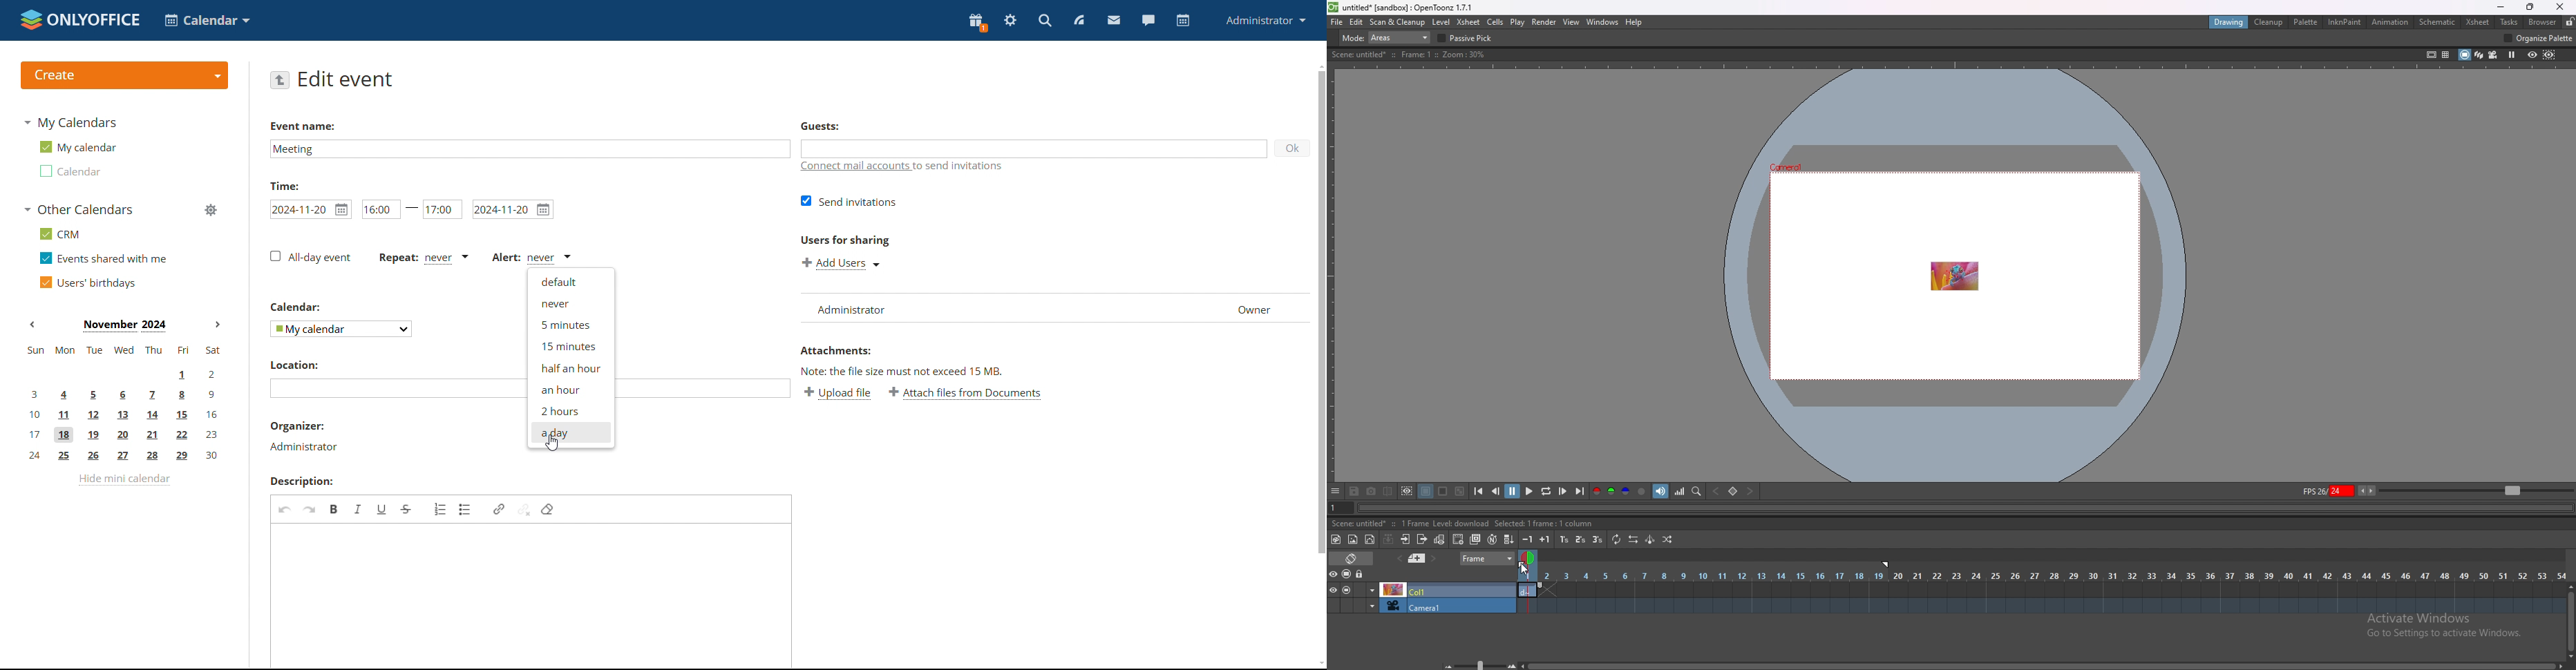  Describe the element at coordinates (1361, 574) in the screenshot. I see `lock` at that location.